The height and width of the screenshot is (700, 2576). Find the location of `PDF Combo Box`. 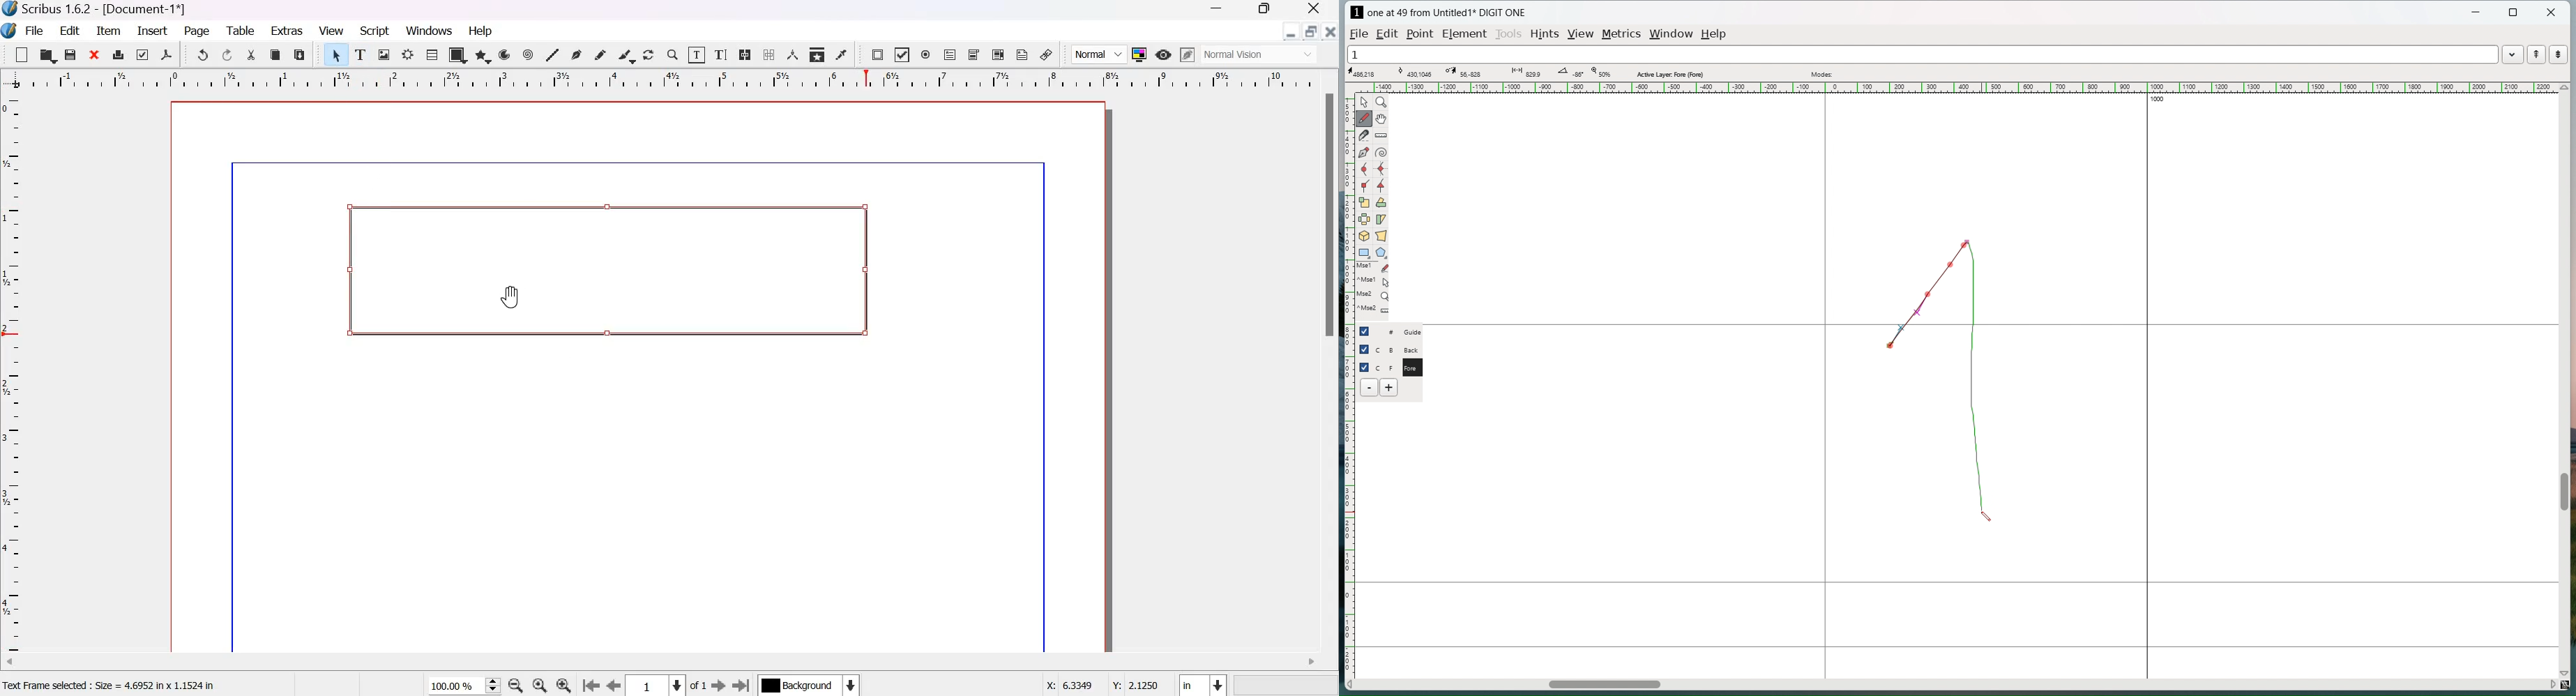

PDF Combo Box is located at coordinates (975, 55).